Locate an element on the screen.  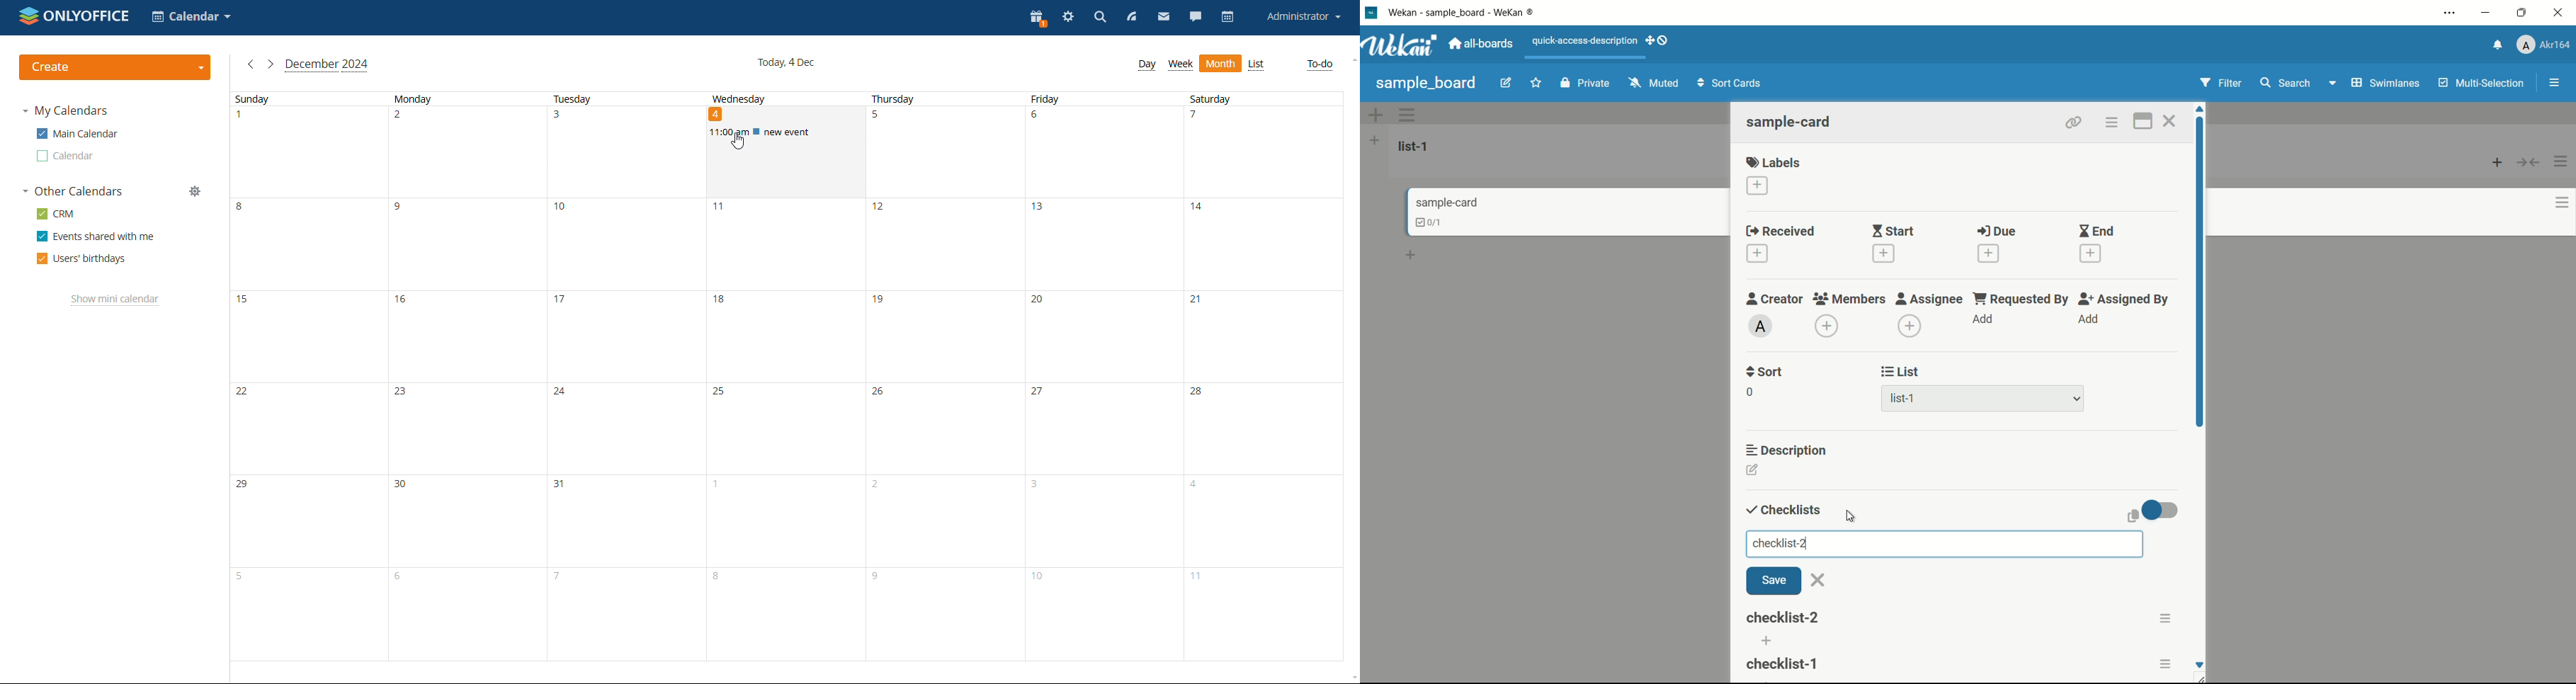
saturday is located at coordinates (1260, 376).